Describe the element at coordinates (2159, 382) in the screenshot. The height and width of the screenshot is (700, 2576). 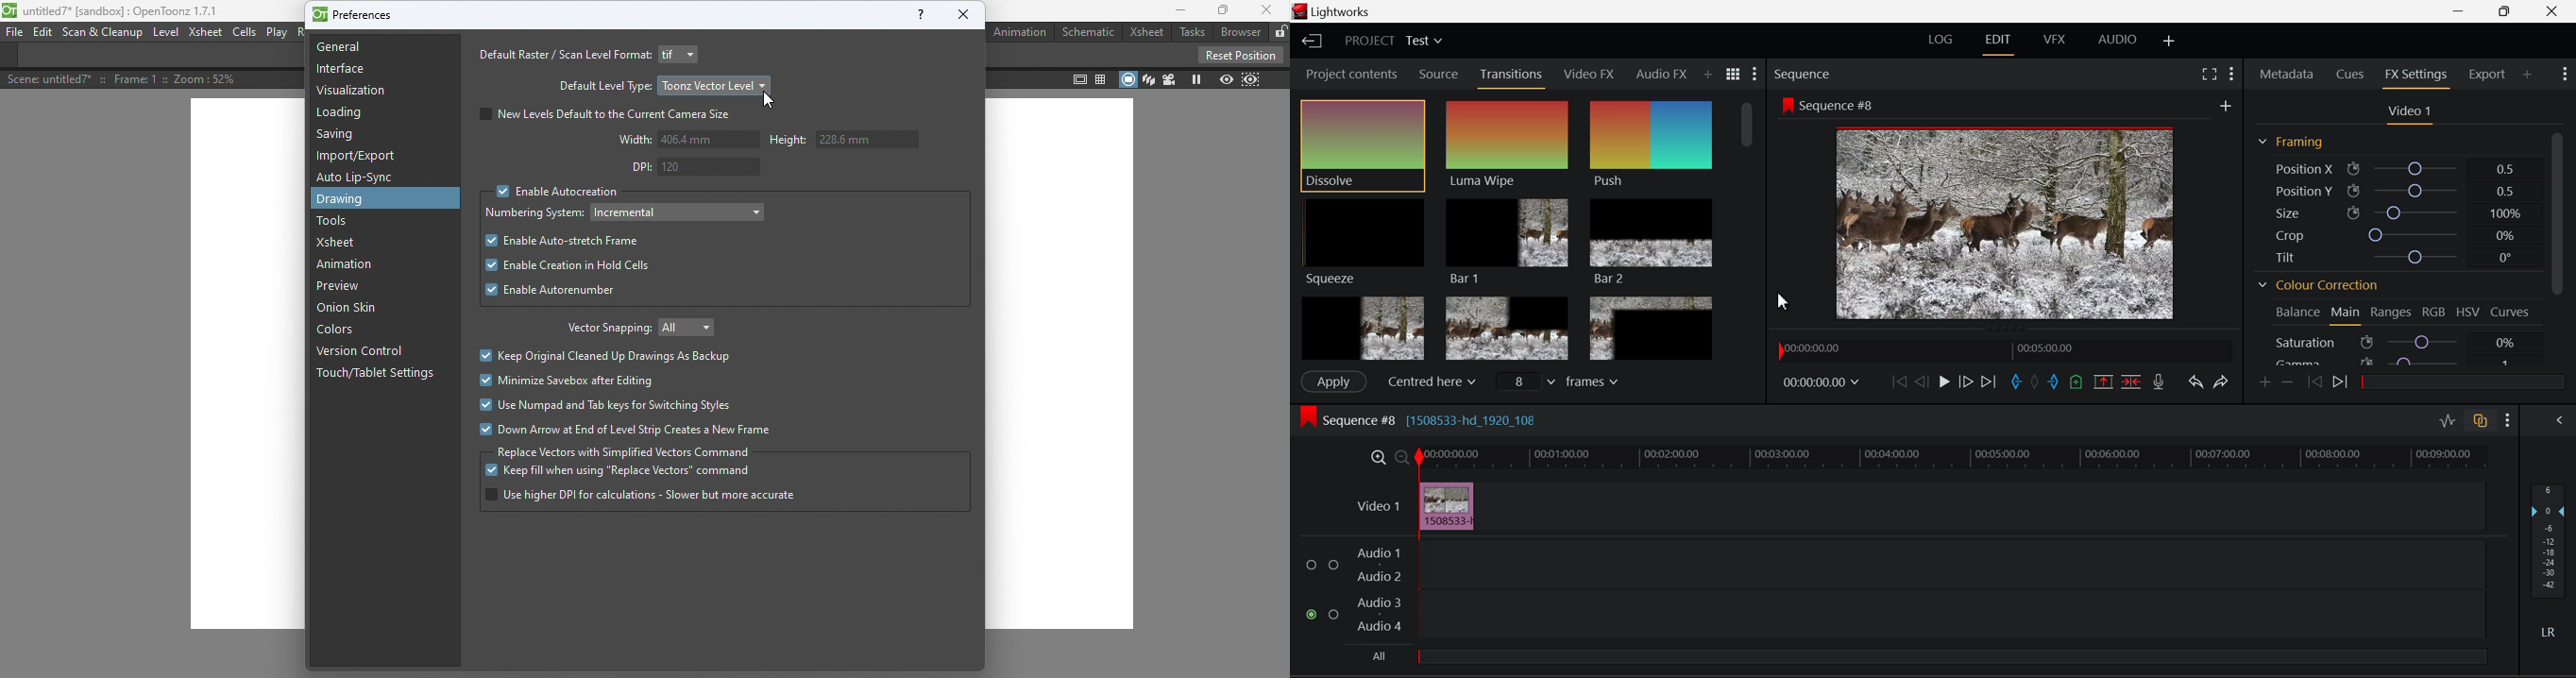
I see `Record Voiceover` at that location.